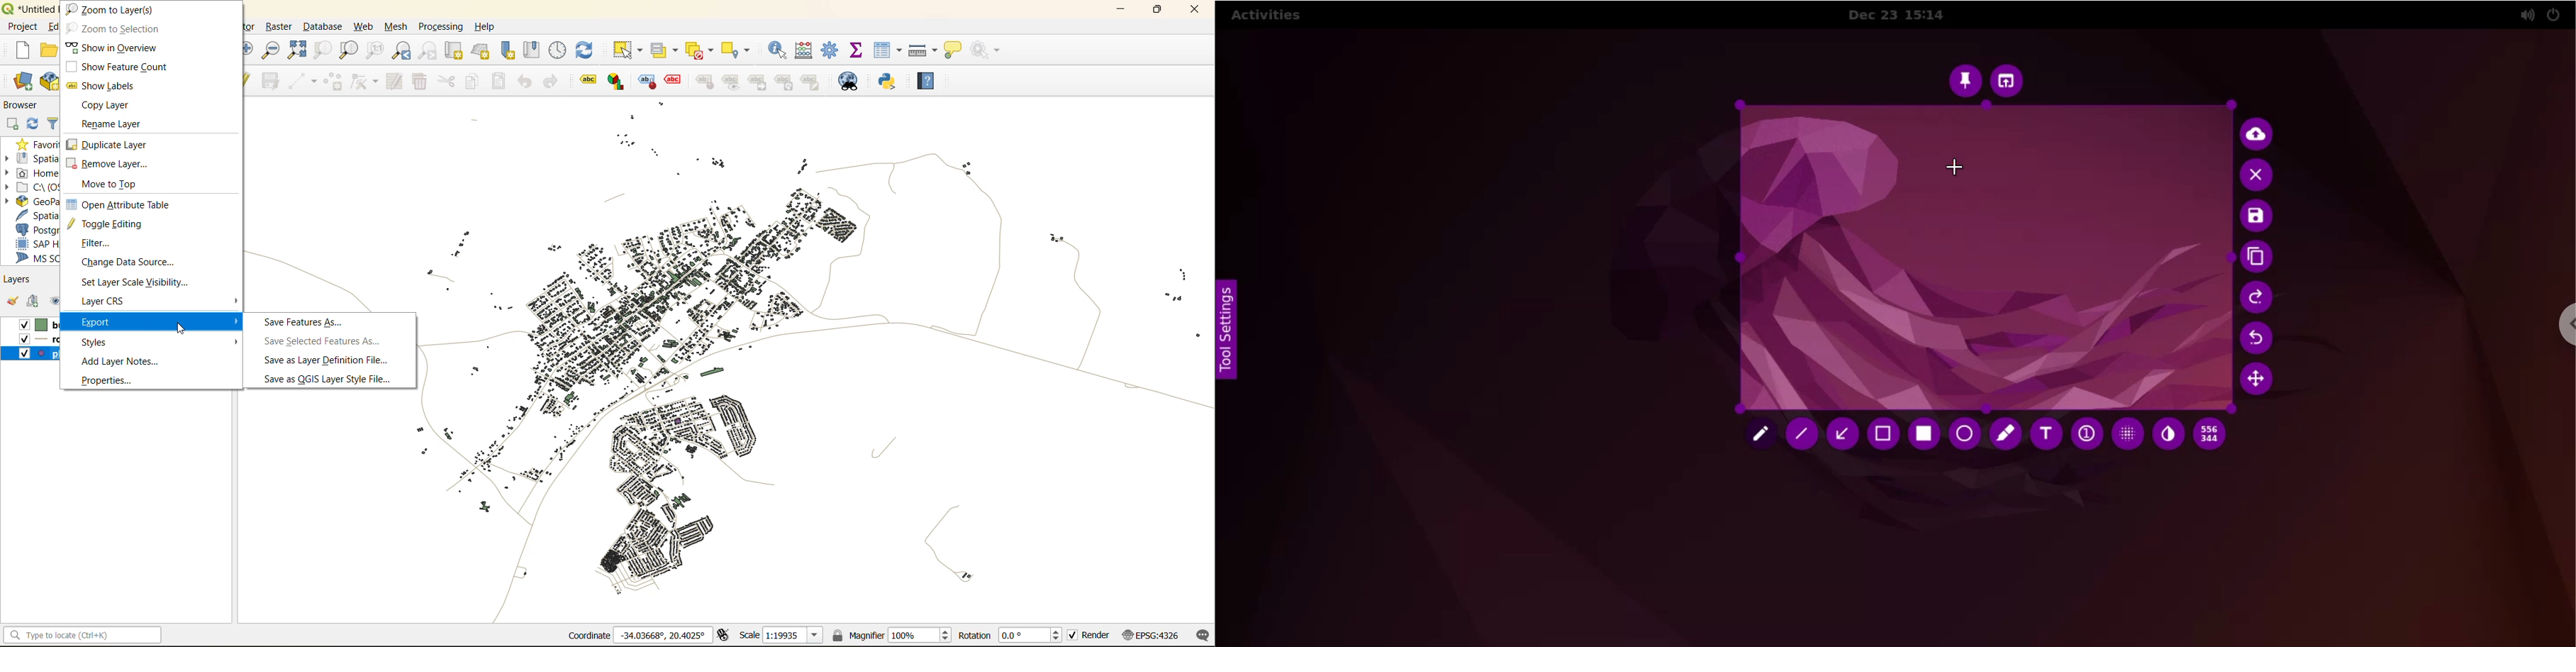 This screenshot has height=672, width=2576. What do you see at coordinates (274, 49) in the screenshot?
I see `zoom out` at bounding box center [274, 49].